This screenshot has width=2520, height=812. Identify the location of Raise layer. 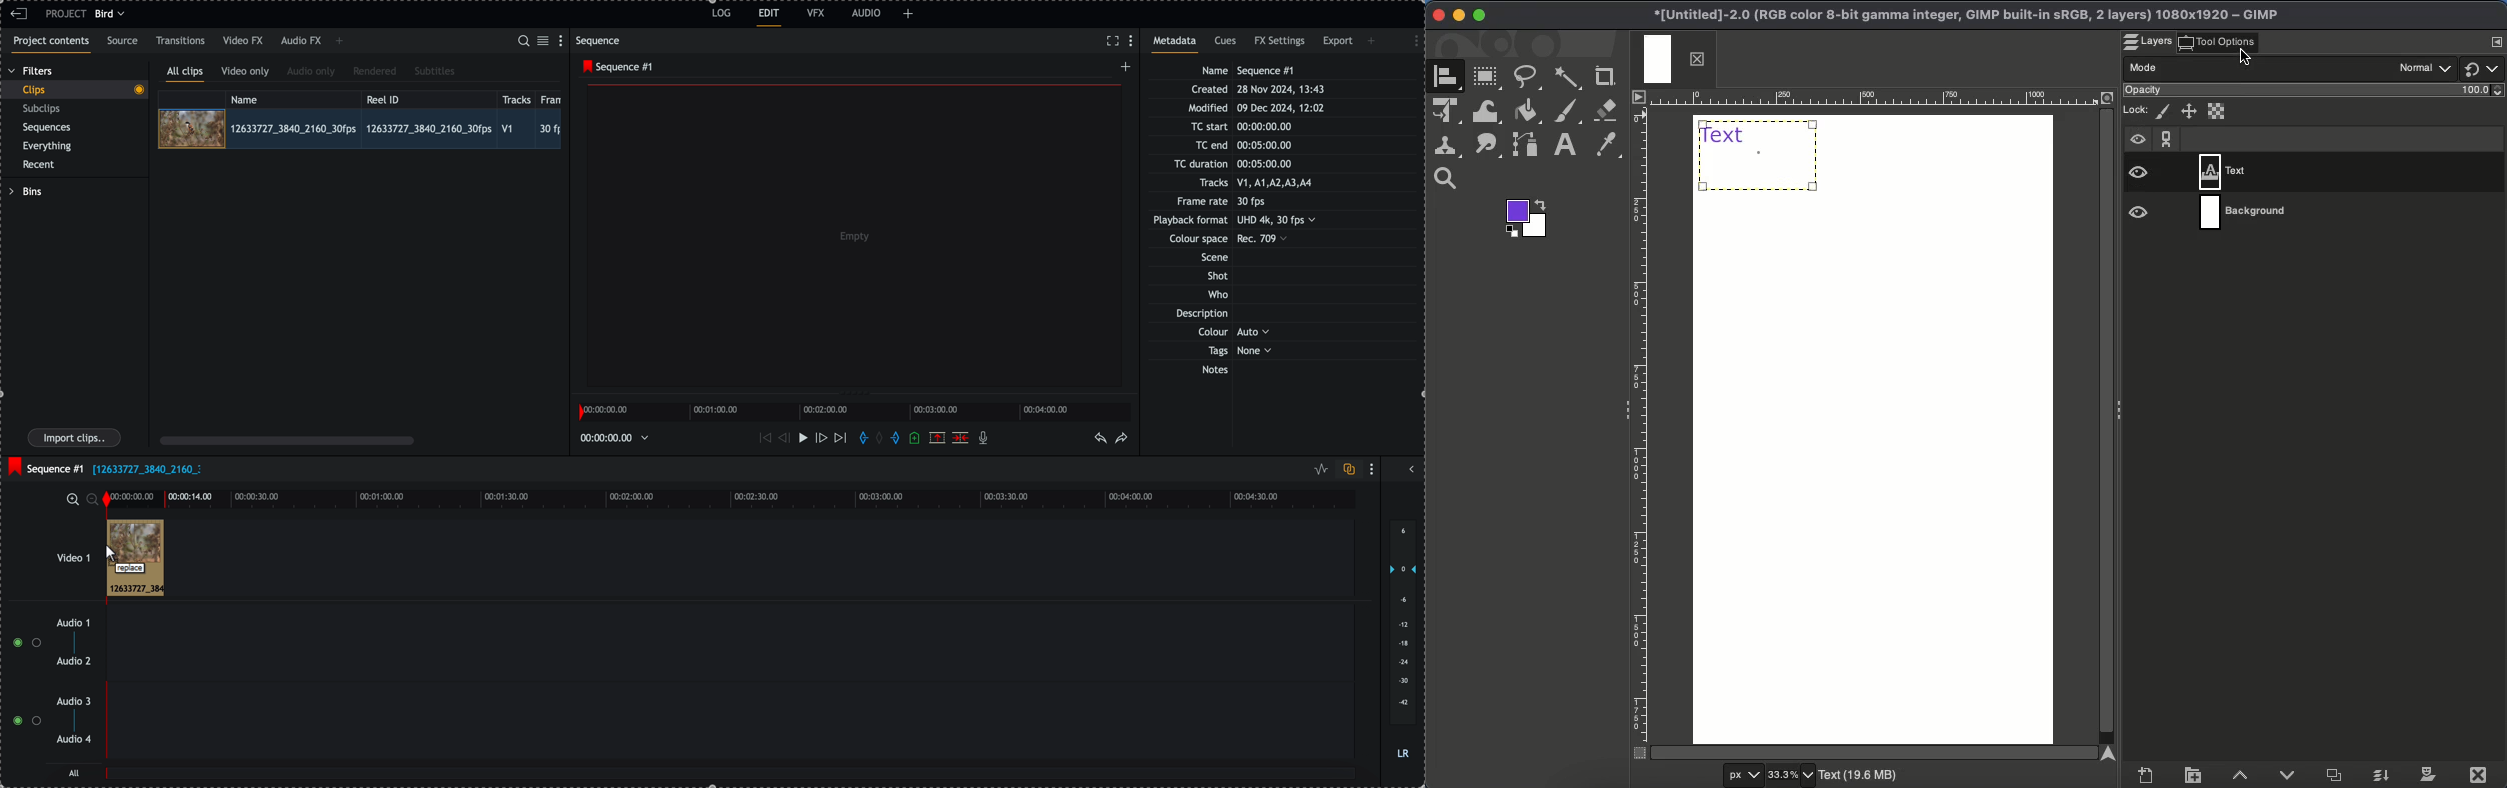
(2243, 776).